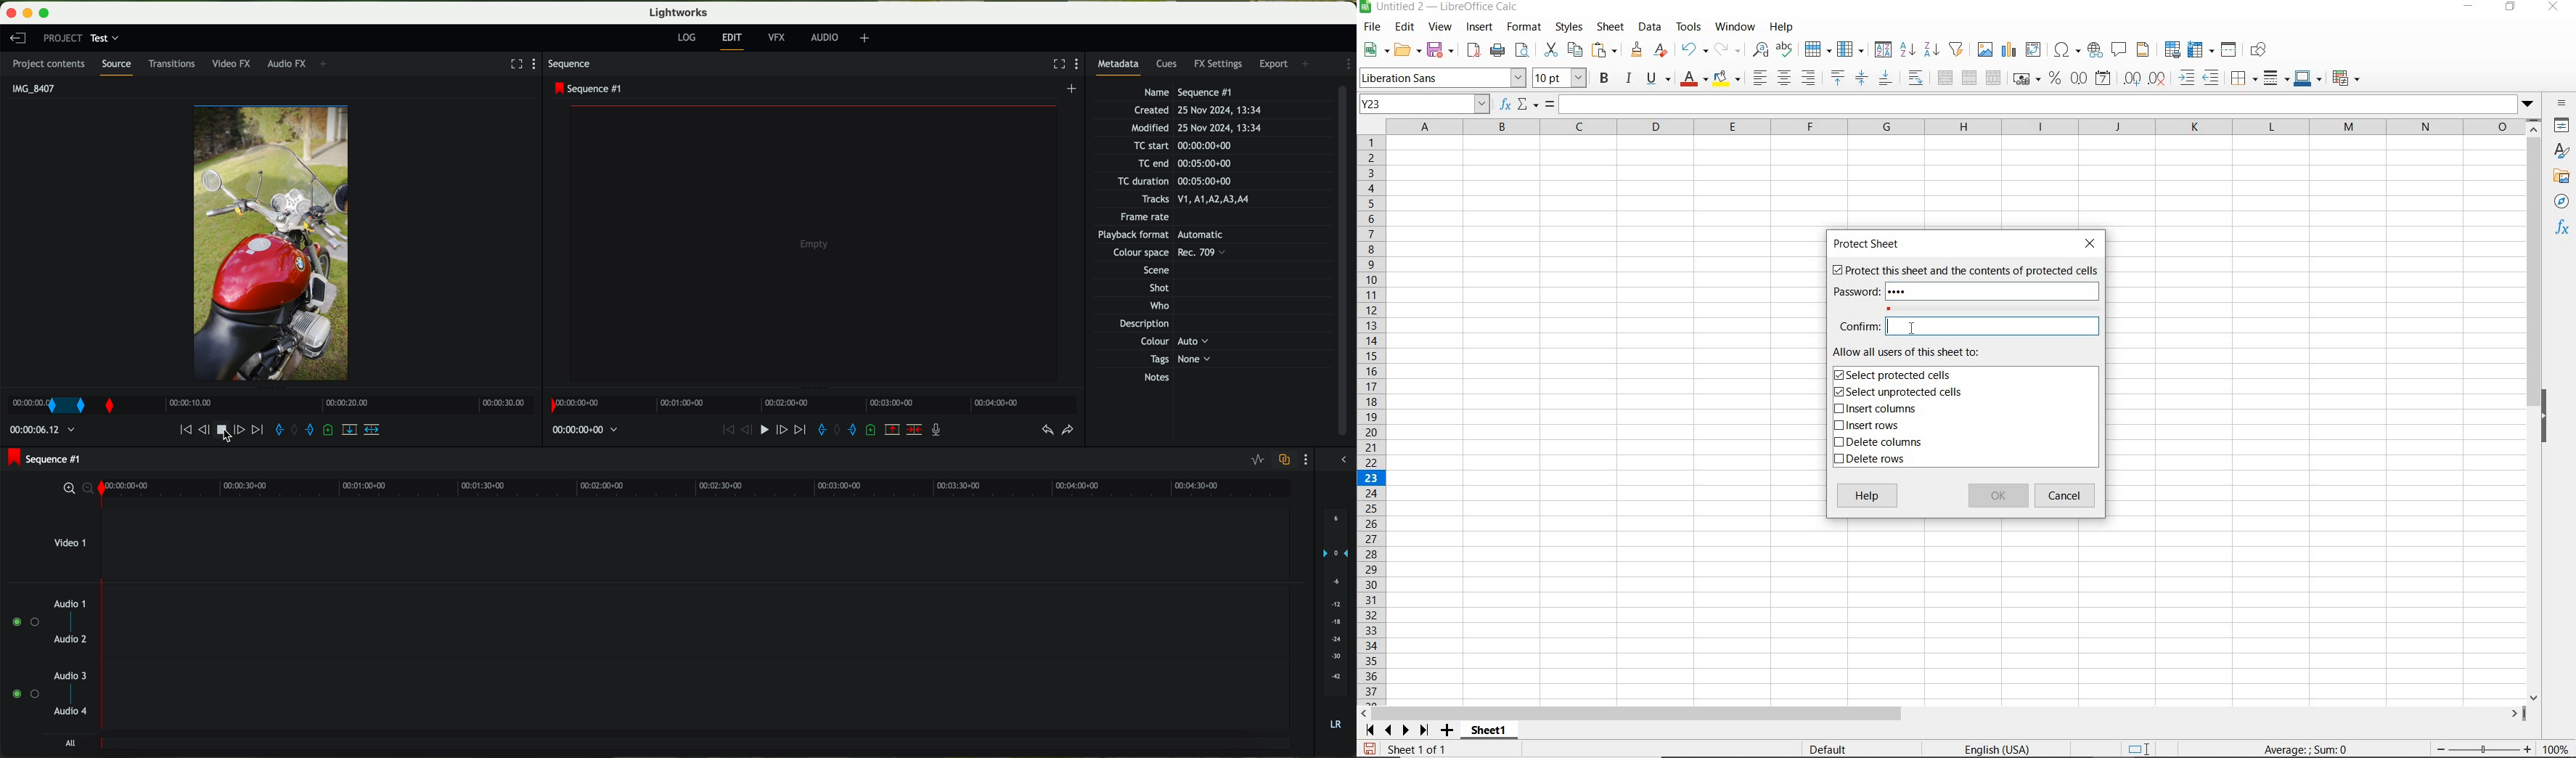  I want to click on zoom in or zoom out, so click(2477, 747).